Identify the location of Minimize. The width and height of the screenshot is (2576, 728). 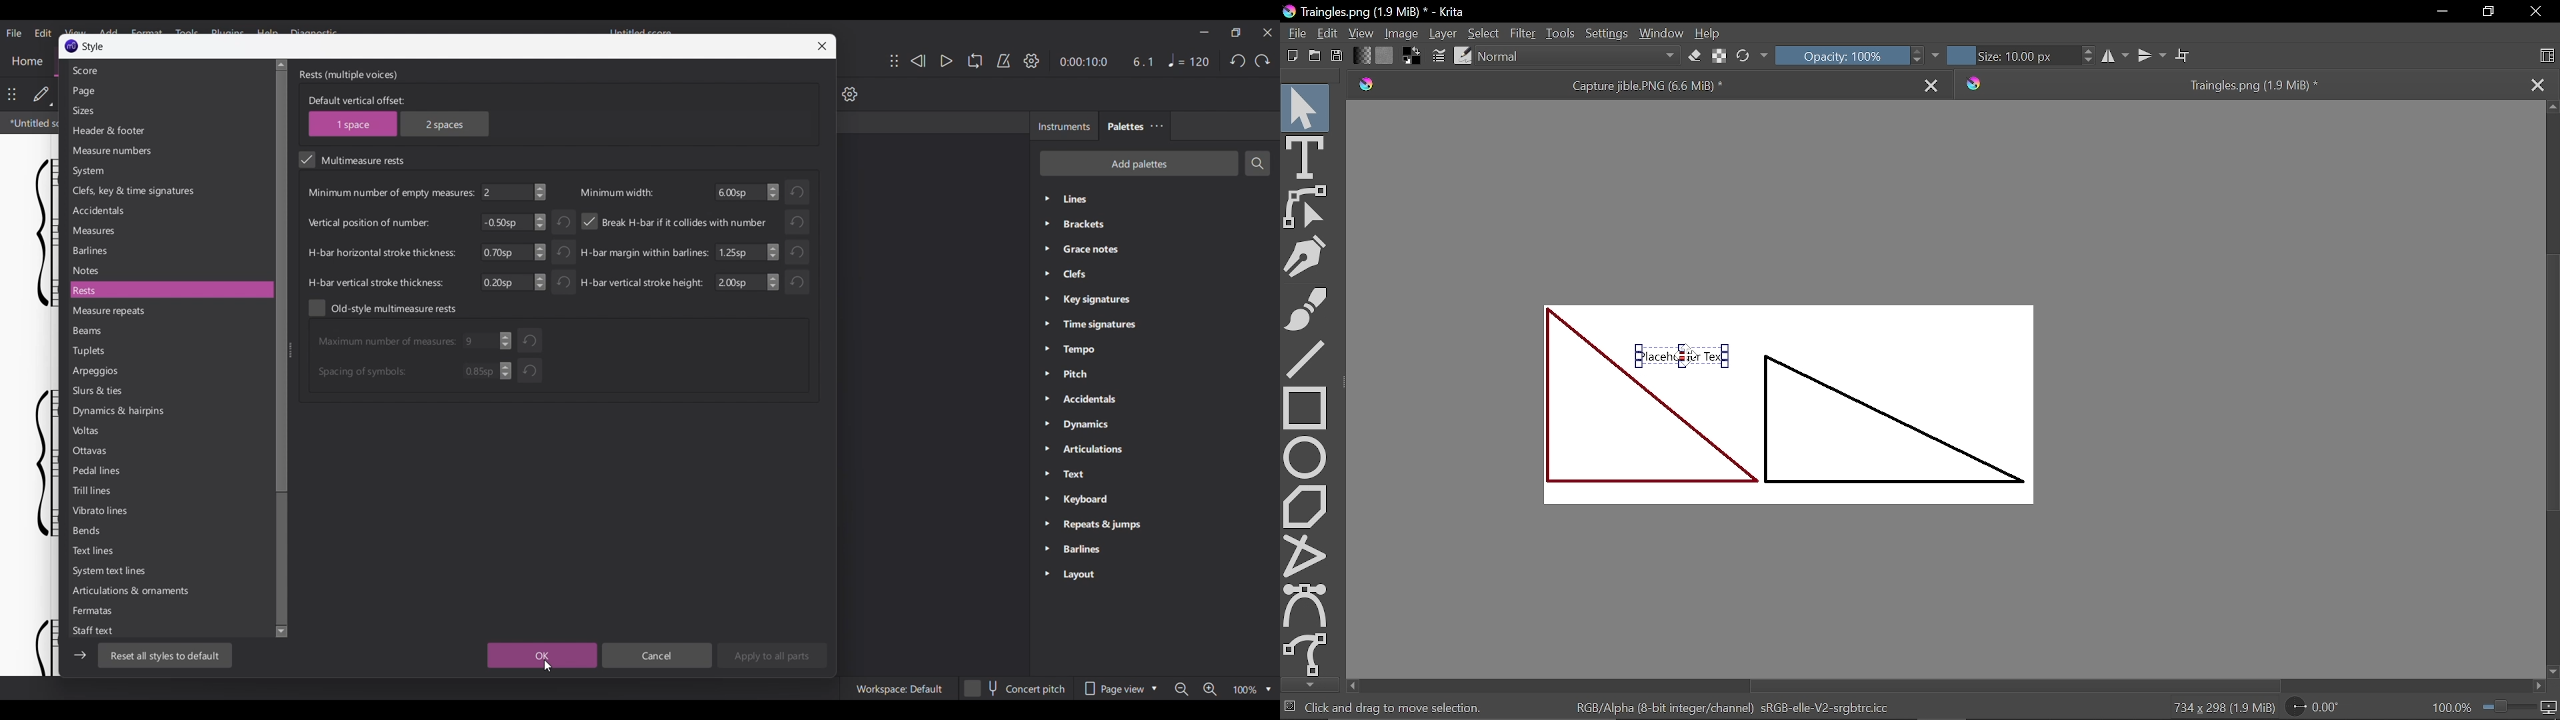
(2444, 11).